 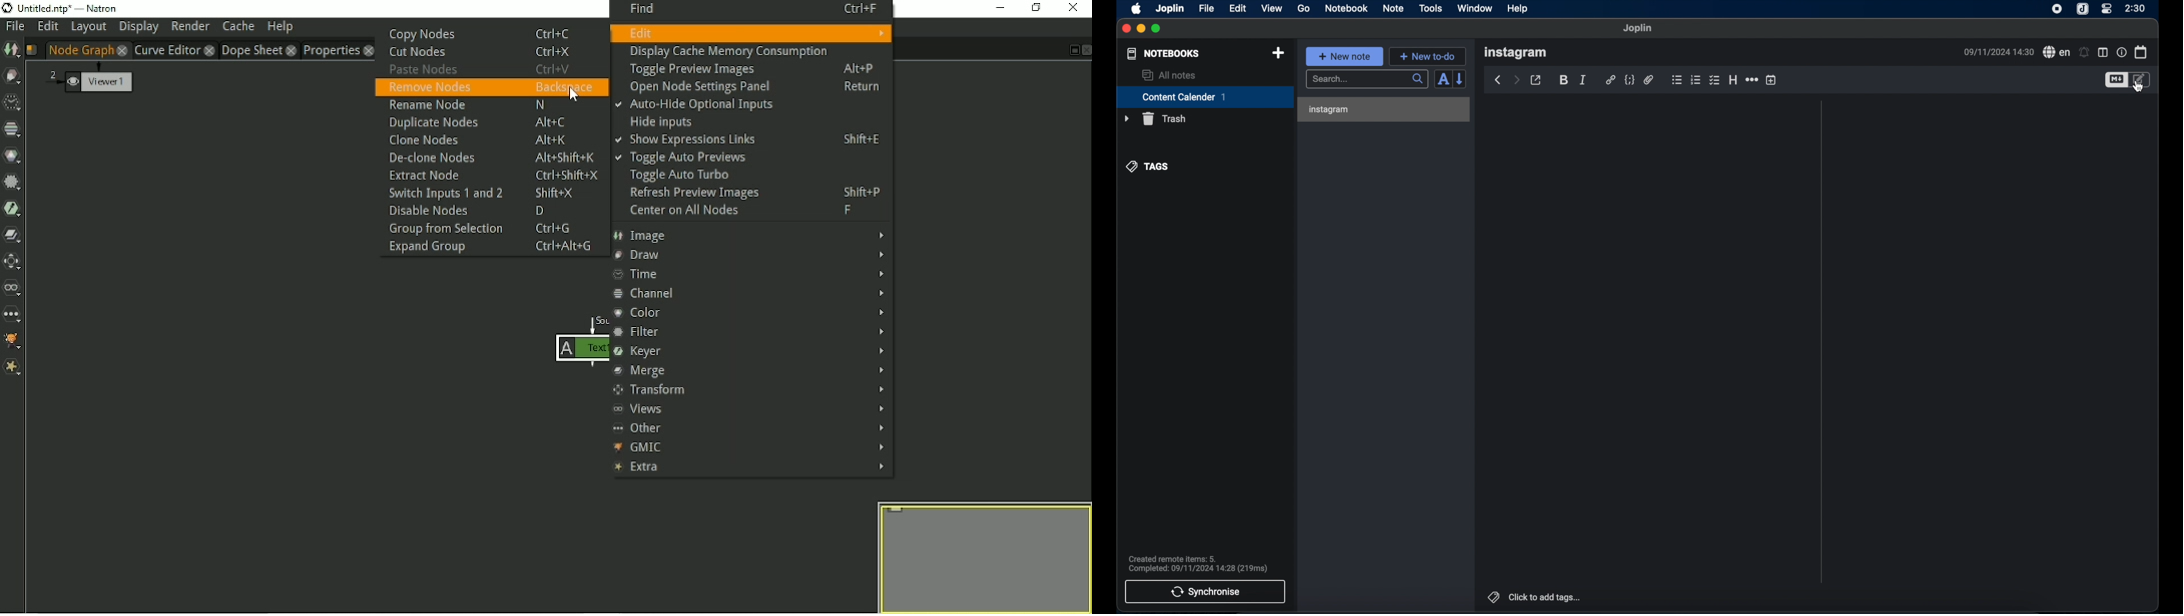 What do you see at coordinates (1475, 8) in the screenshot?
I see `window` at bounding box center [1475, 8].